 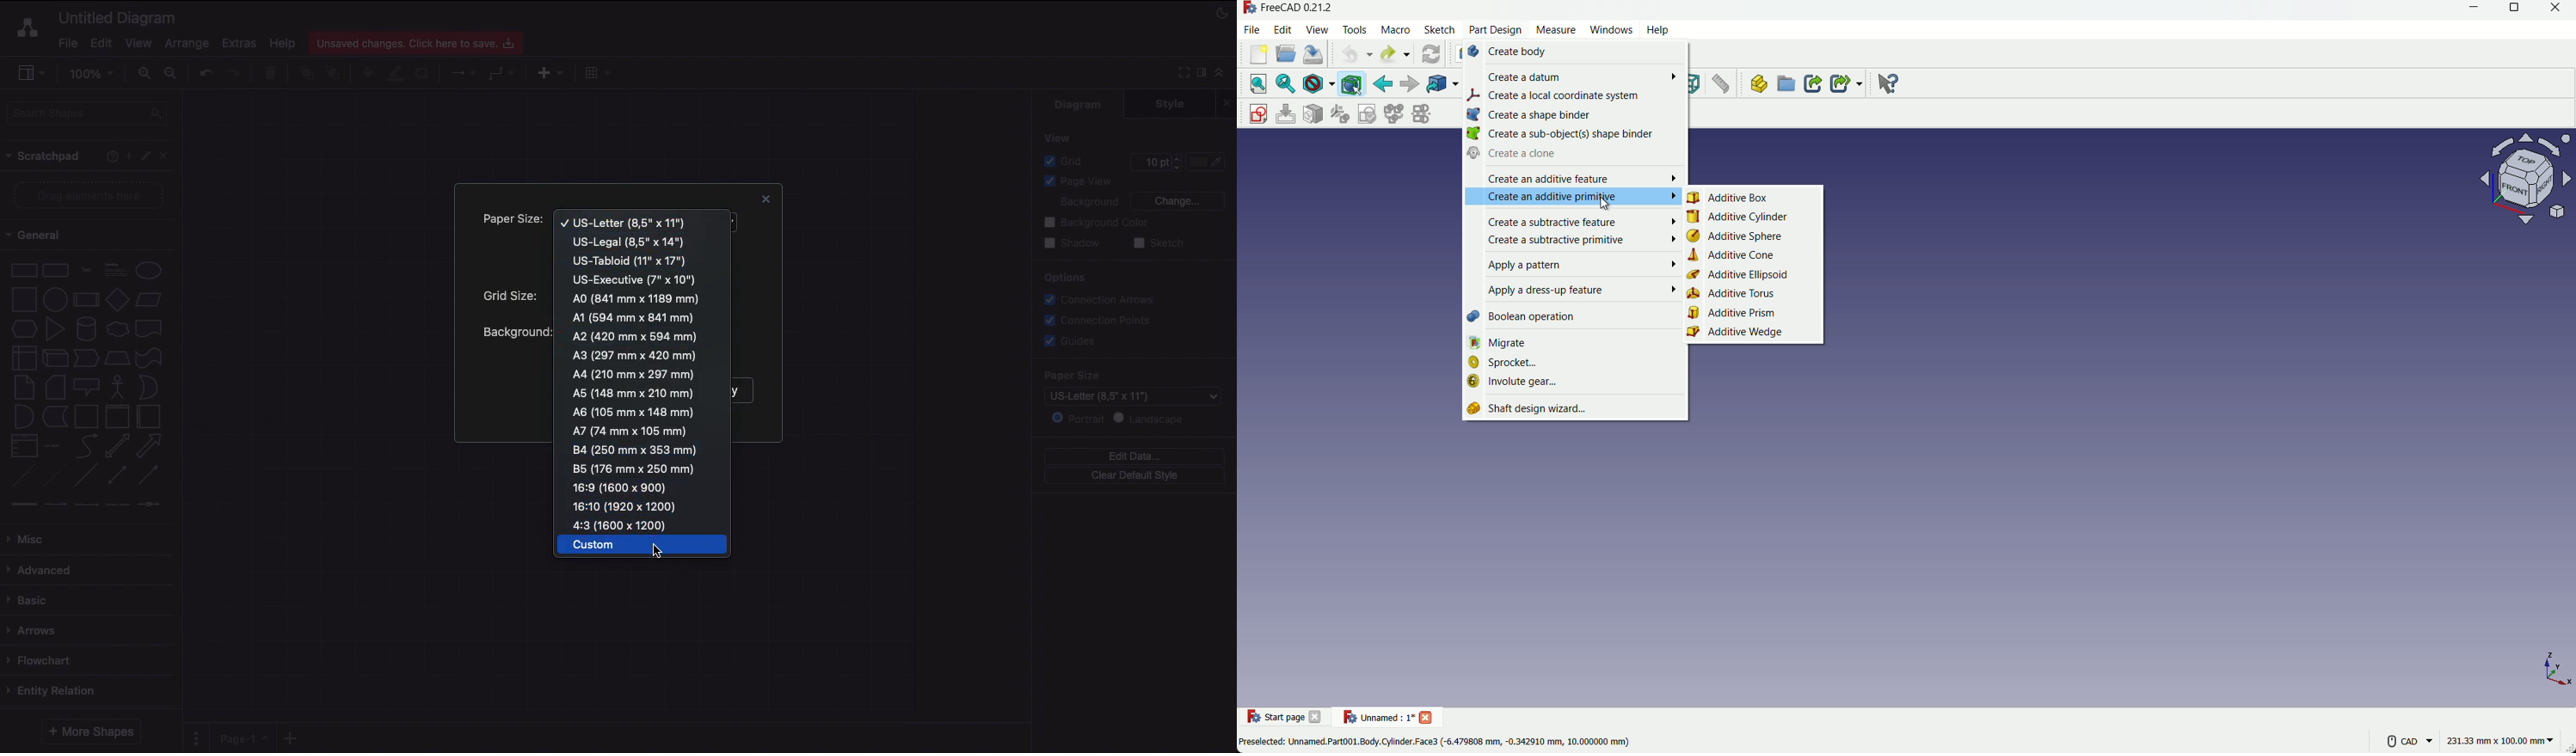 What do you see at coordinates (117, 300) in the screenshot?
I see `Diamond` at bounding box center [117, 300].